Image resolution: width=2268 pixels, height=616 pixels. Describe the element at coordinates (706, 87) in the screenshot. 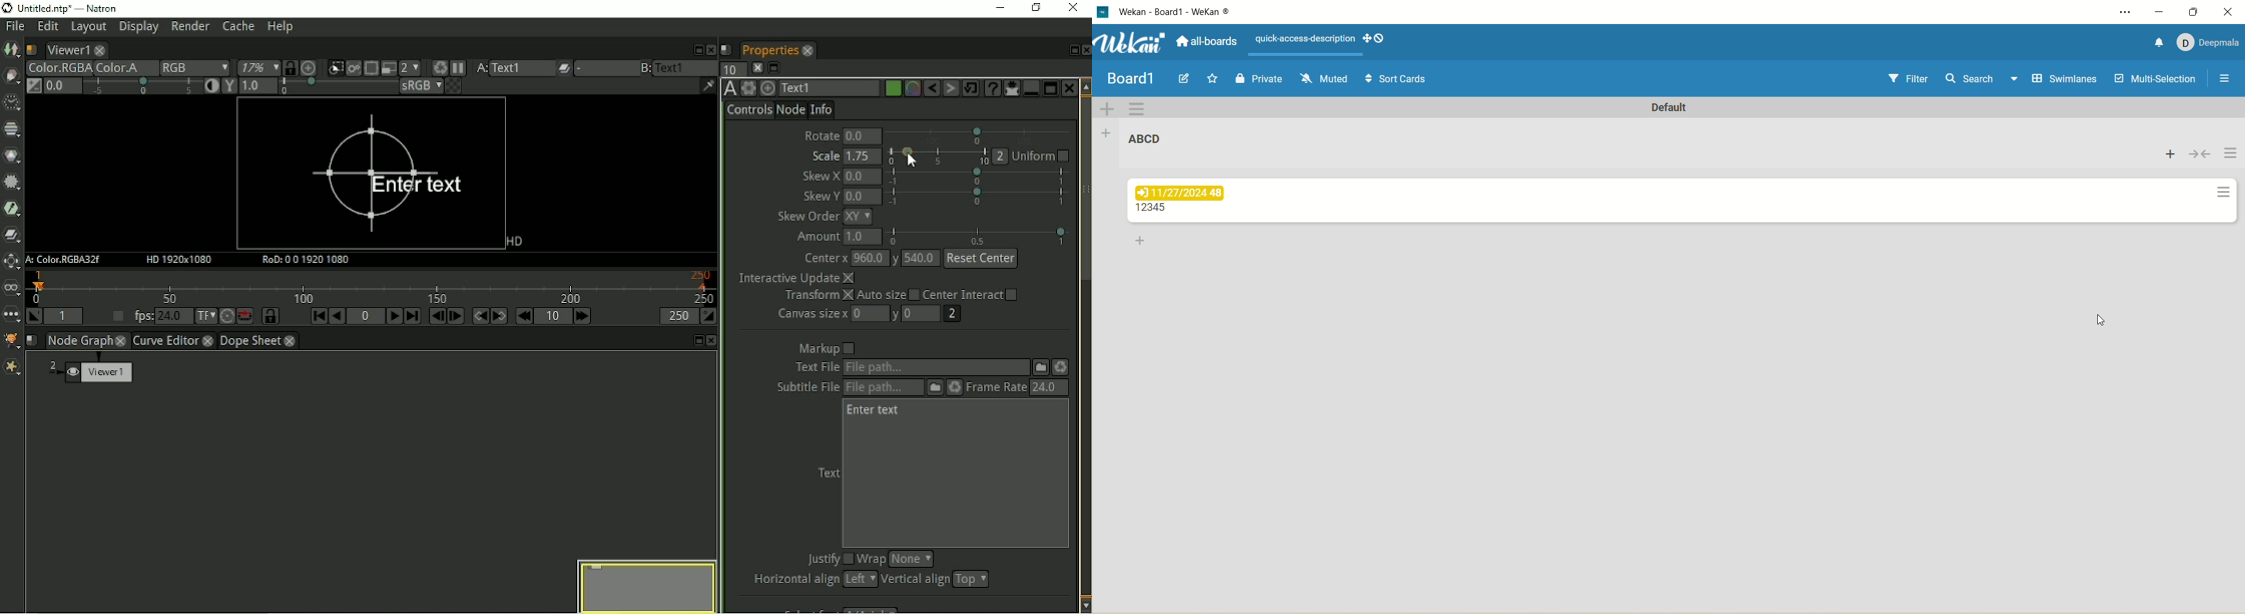

I see `Show/hide information bar` at that location.